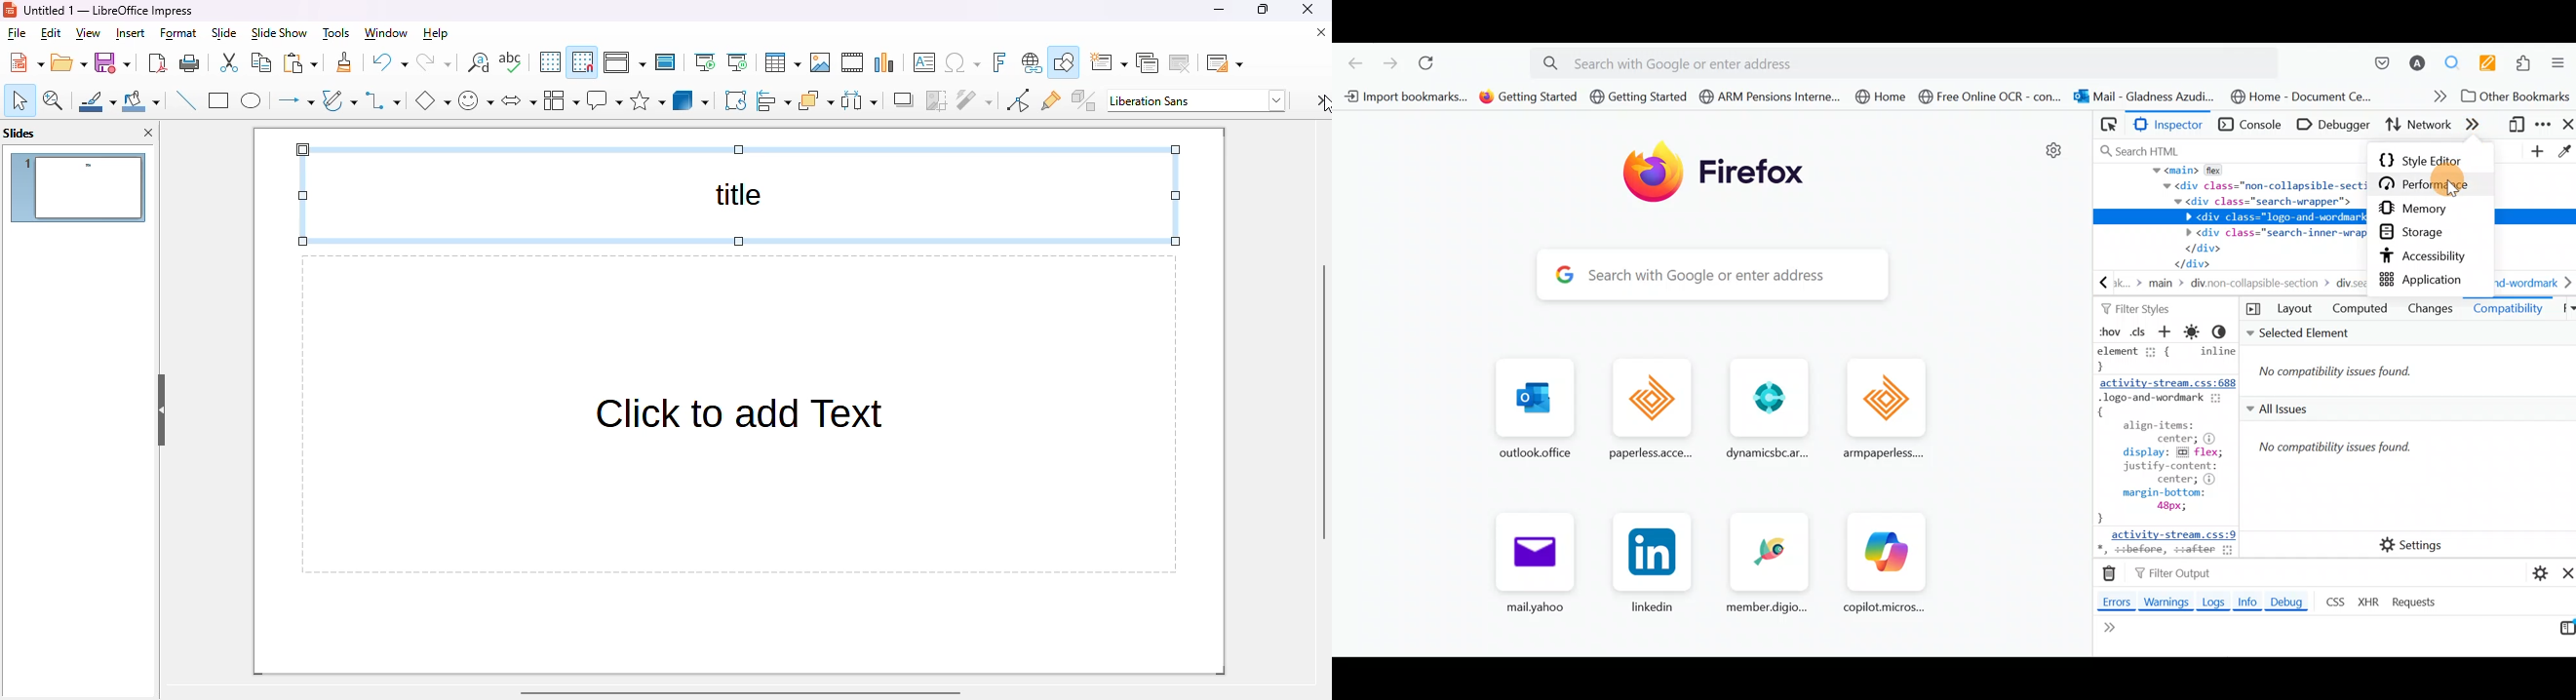 This screenshot has height=700, width=2576. Describe the element at coordinates (131, 34) in the screenshot. I see `insert` at that location.